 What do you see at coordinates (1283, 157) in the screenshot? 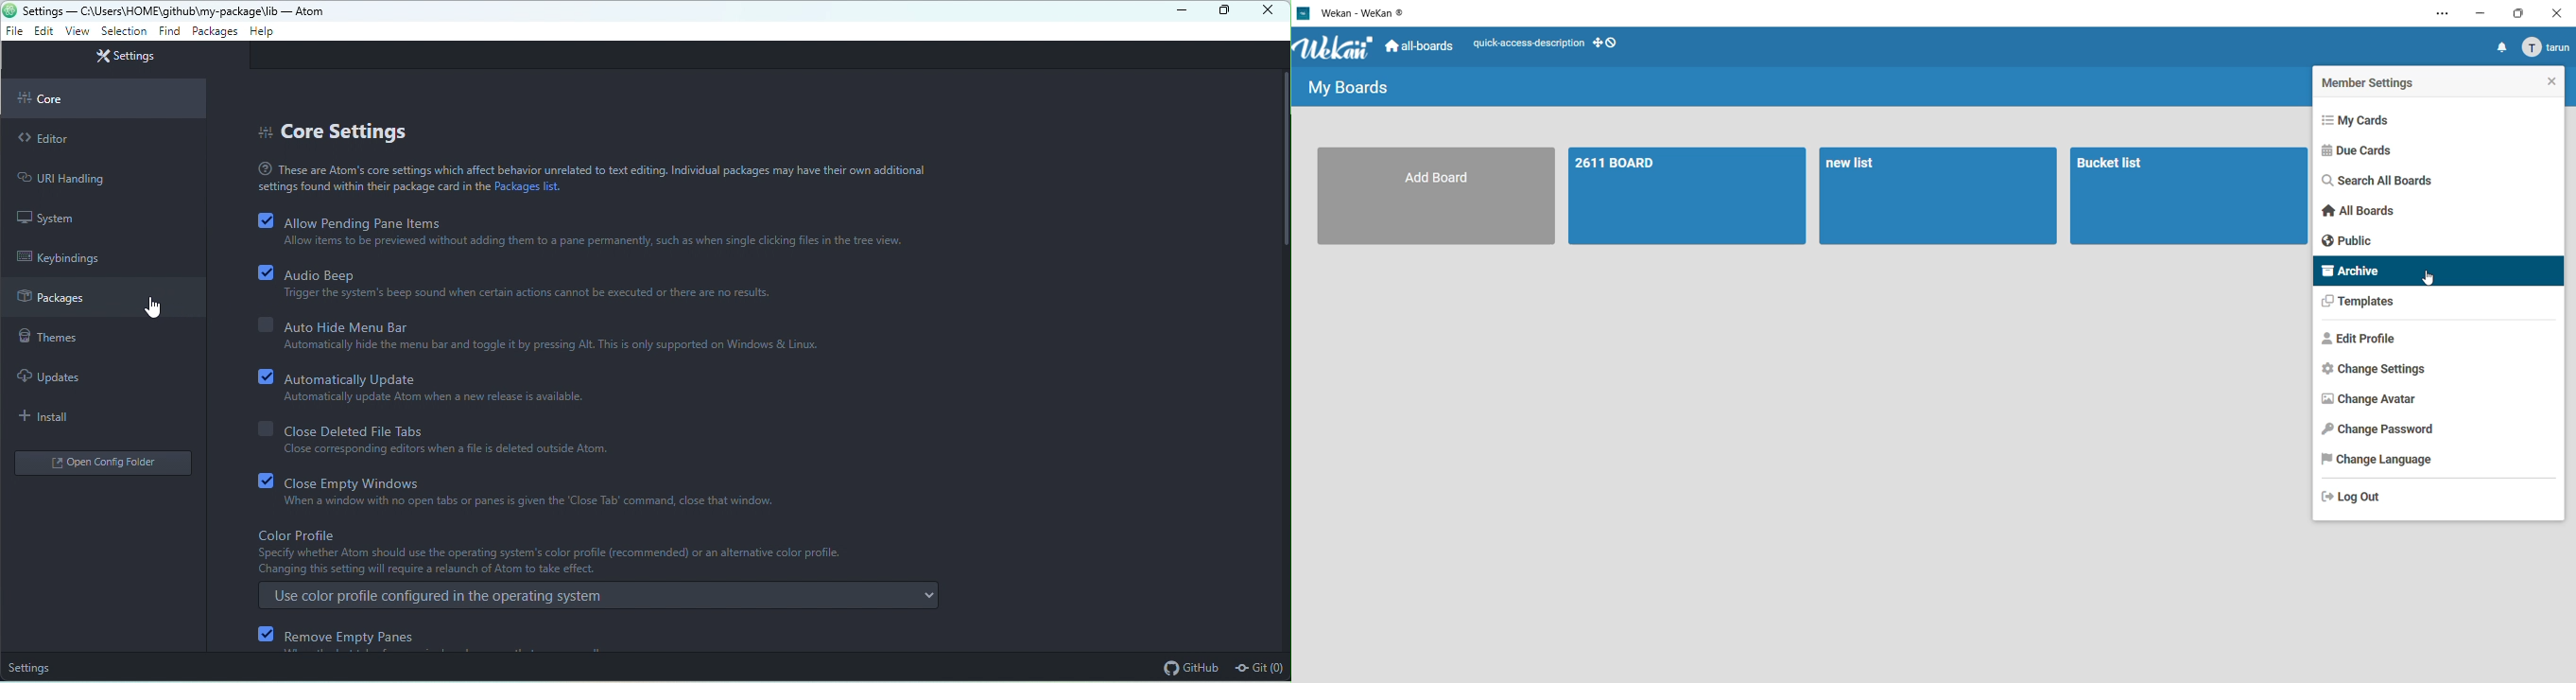
I see `vertical scrollbar` at bounding box center [1283, 157].